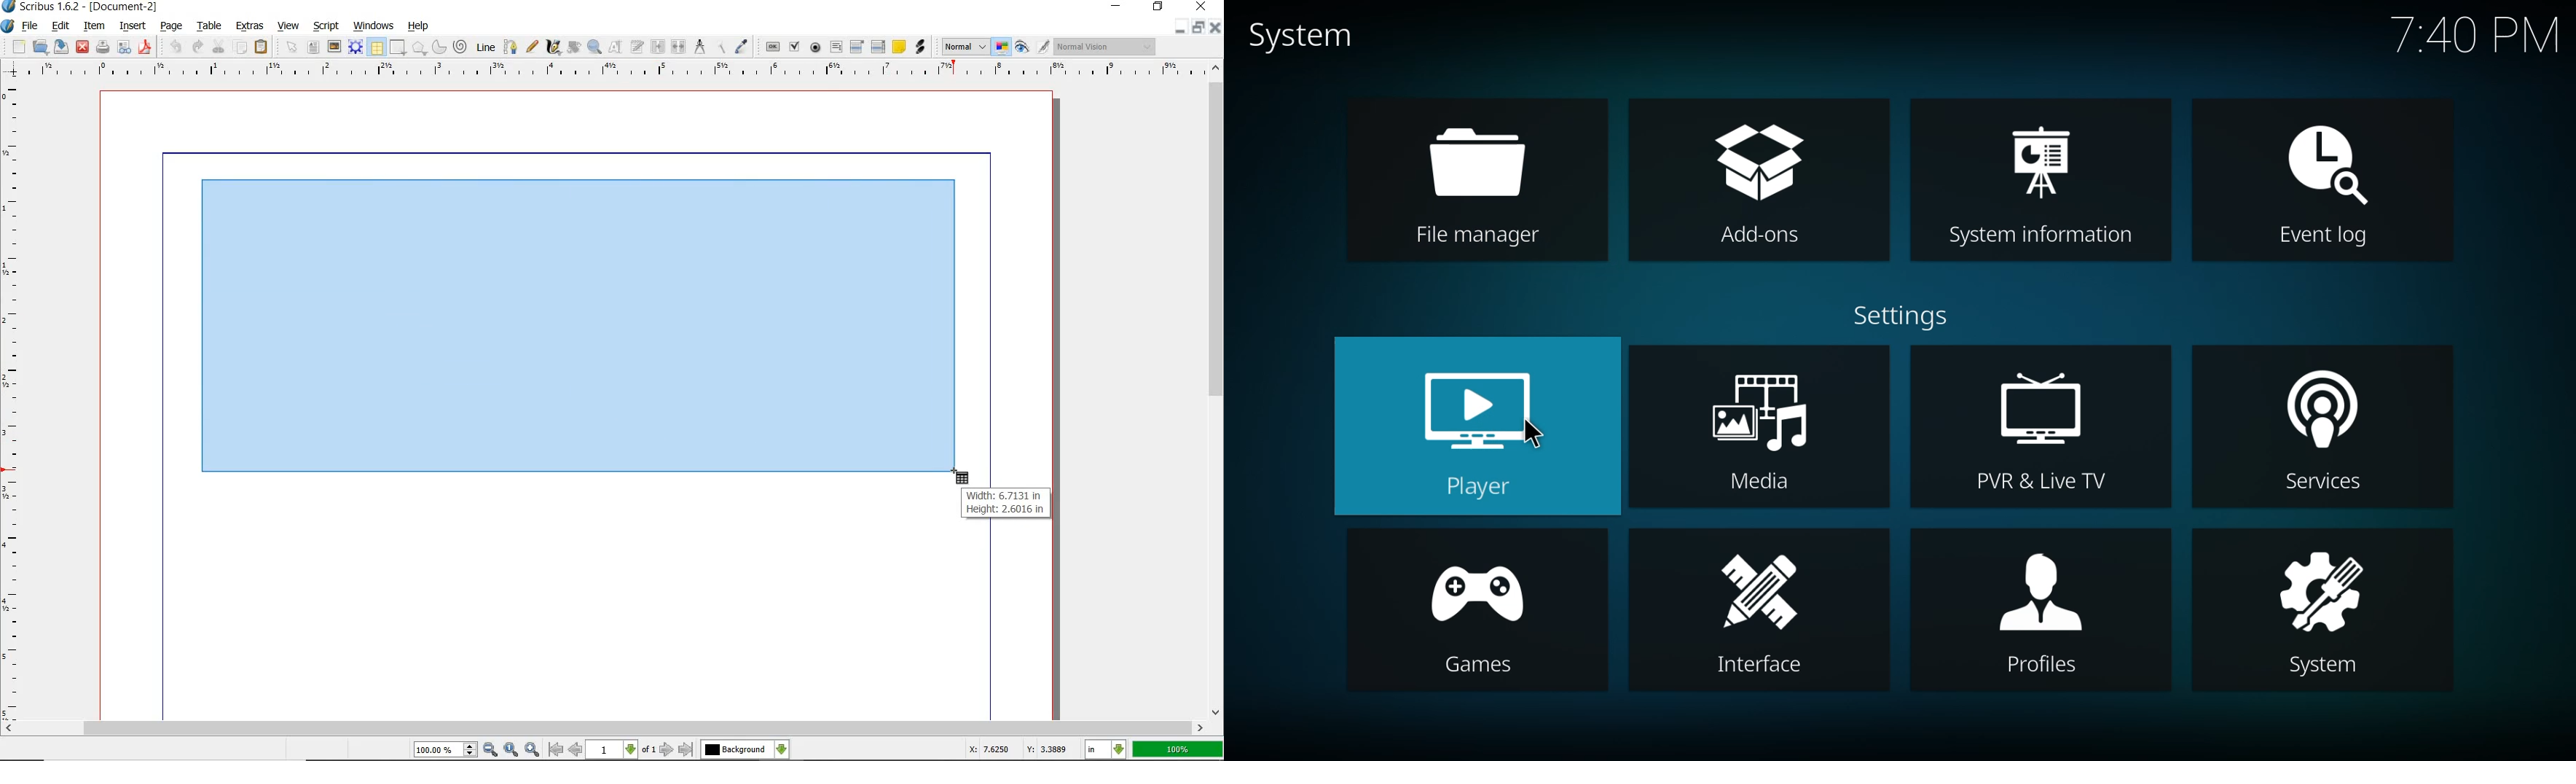  What do you see at coordinates (1478, 187) in the screenshot?
I see `file manager` at bounding box center [1478, 187].